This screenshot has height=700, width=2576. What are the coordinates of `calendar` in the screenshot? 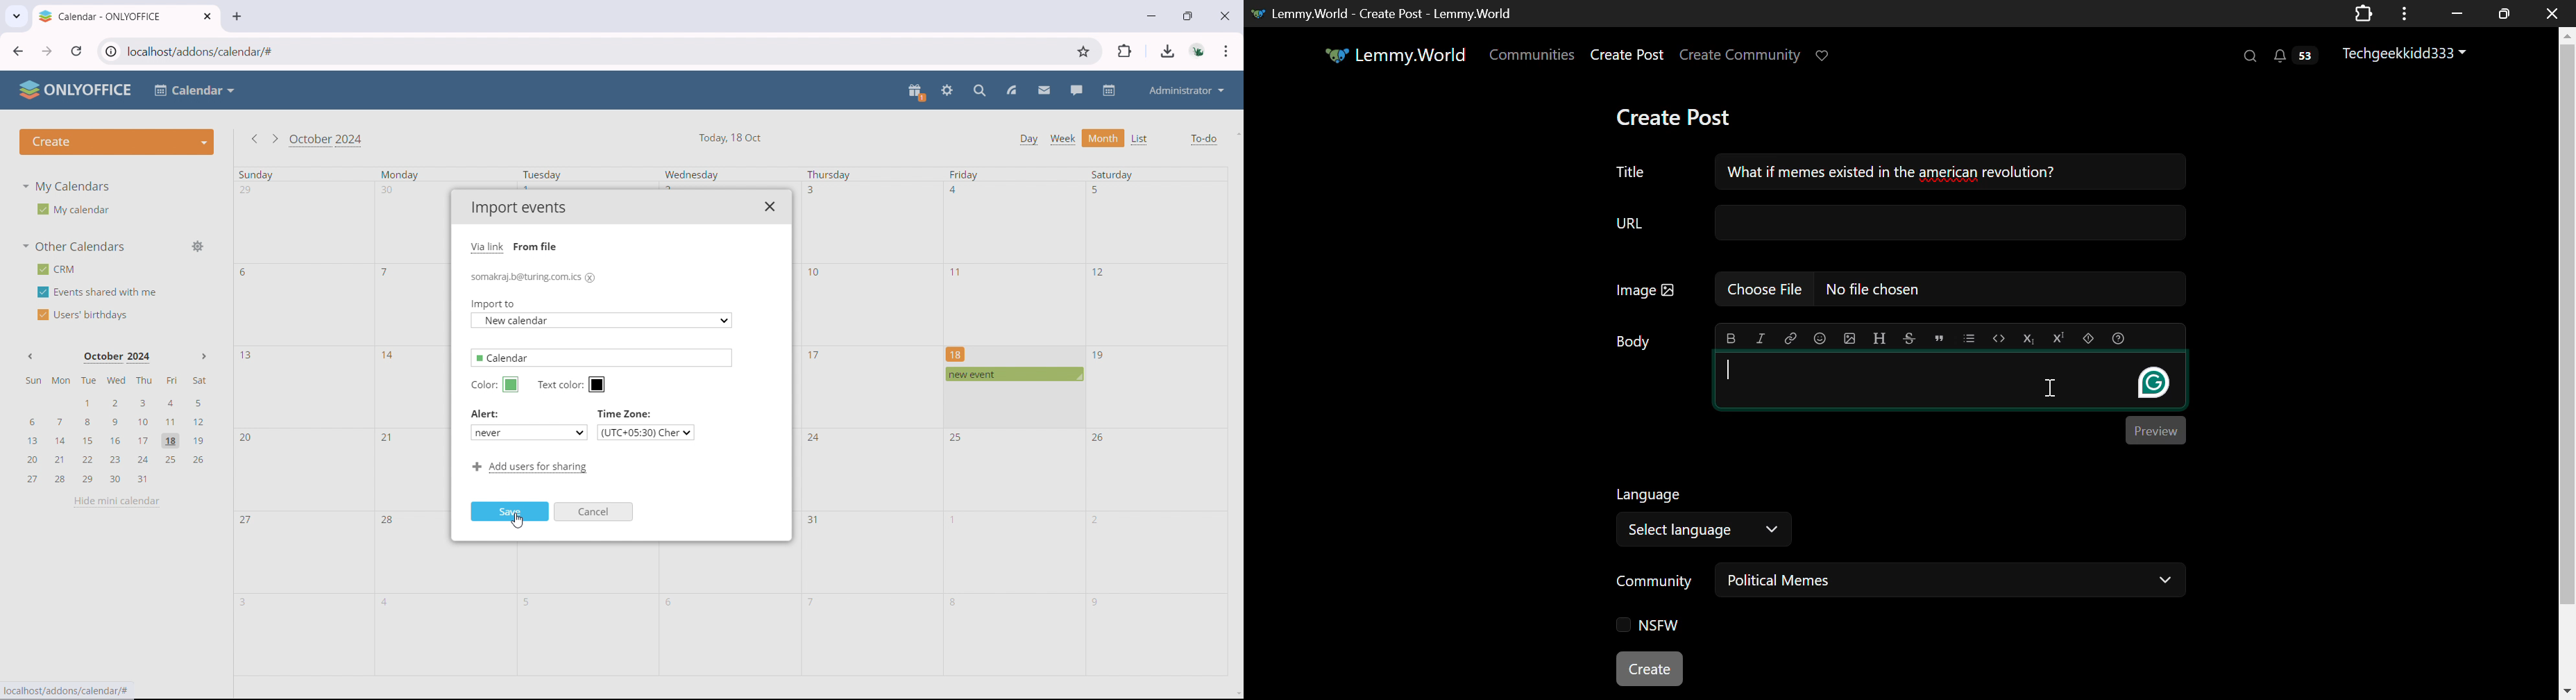 It's located at (1110, 90).